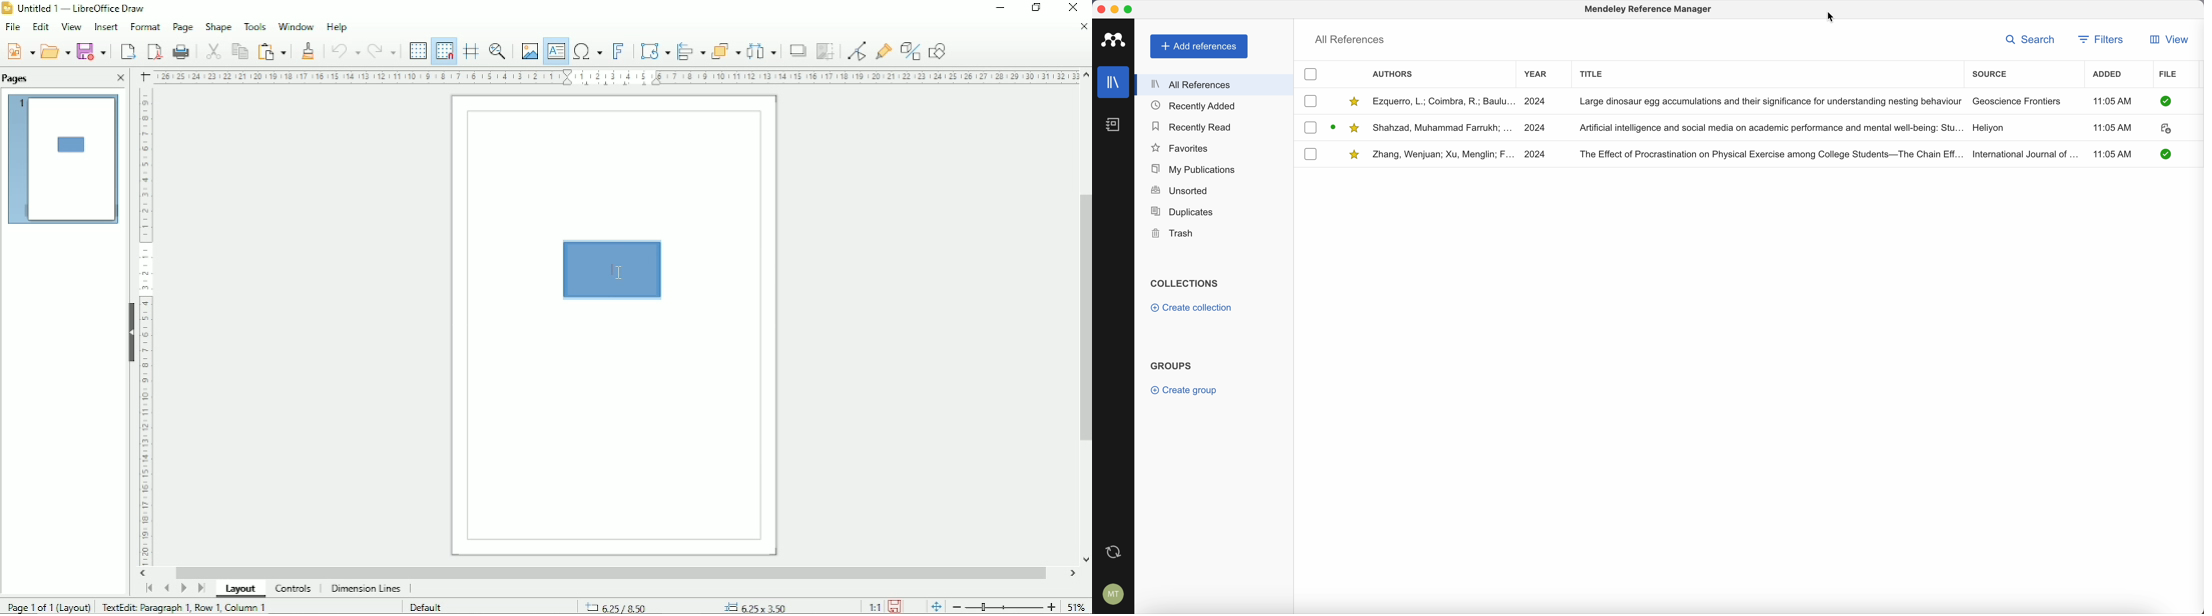  I want to click on Toggle point edit mode, so click(857, 50).